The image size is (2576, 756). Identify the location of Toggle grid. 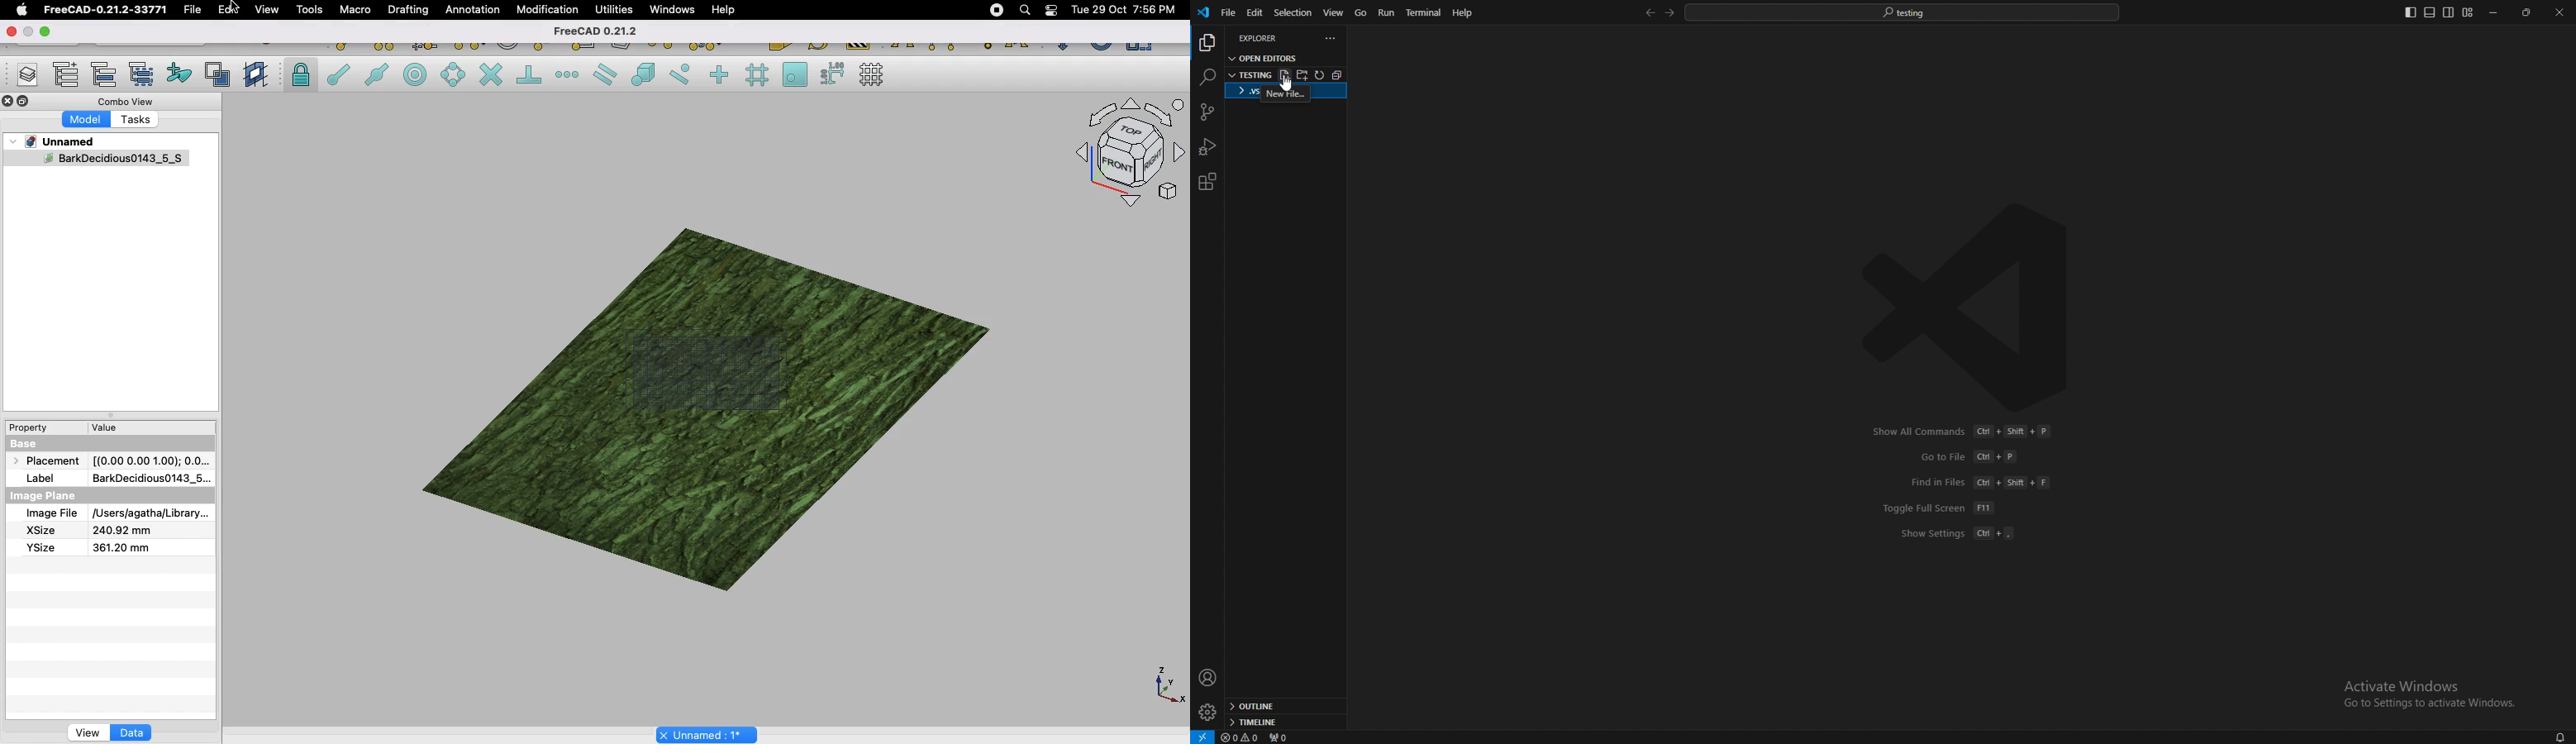
(873, 74).